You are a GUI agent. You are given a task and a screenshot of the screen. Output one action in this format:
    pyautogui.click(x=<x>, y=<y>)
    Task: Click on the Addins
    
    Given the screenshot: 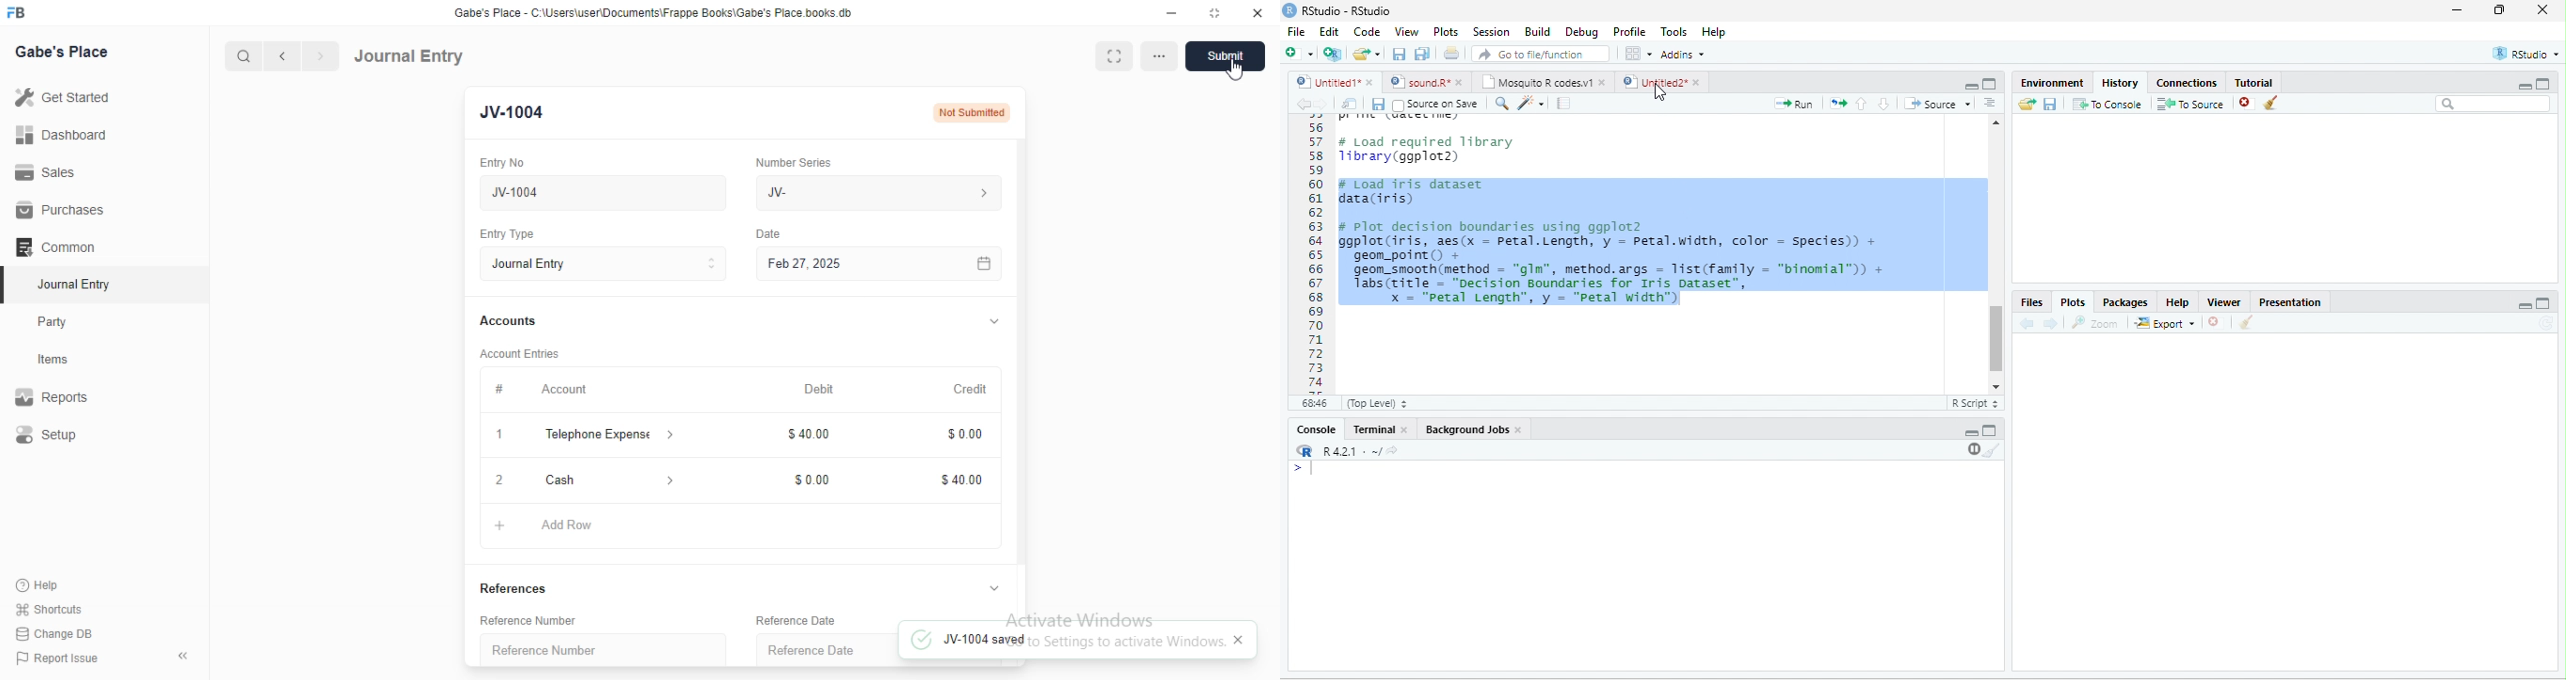 What is the action you would take?
    pyautogui.click(x=1683, y=55)
    